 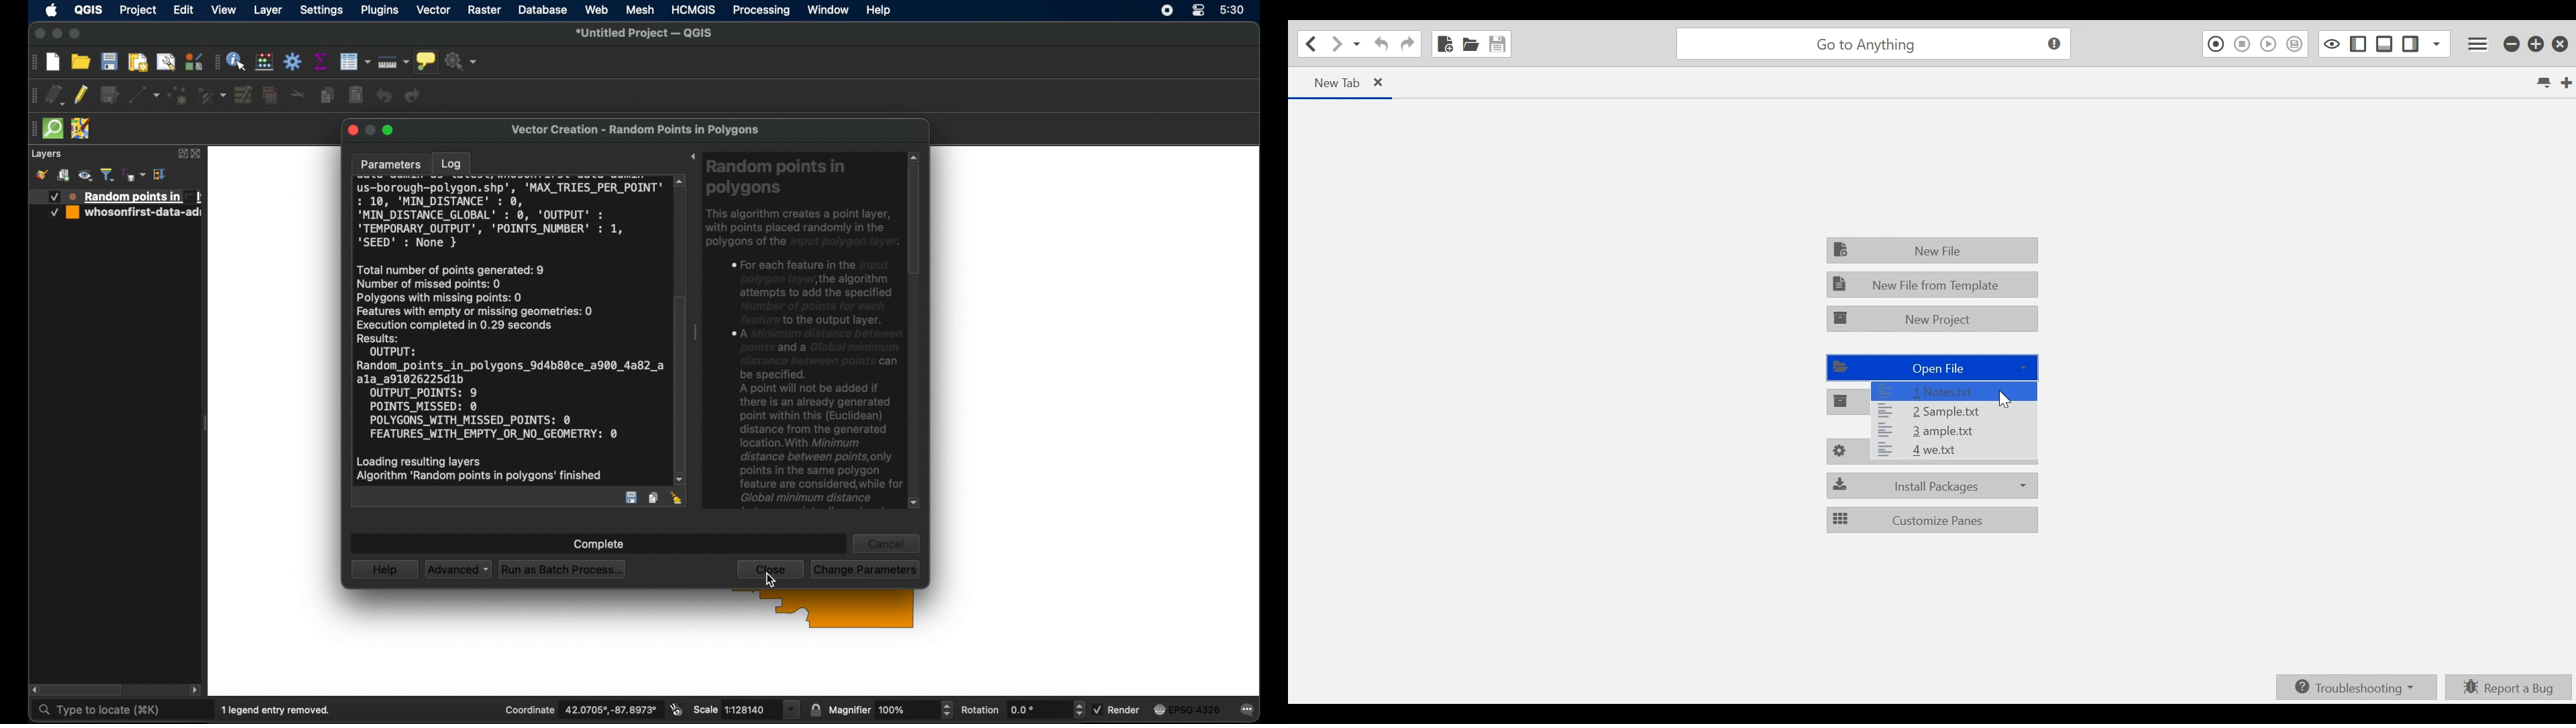 I want to click on close, so click(x=770, y=572).